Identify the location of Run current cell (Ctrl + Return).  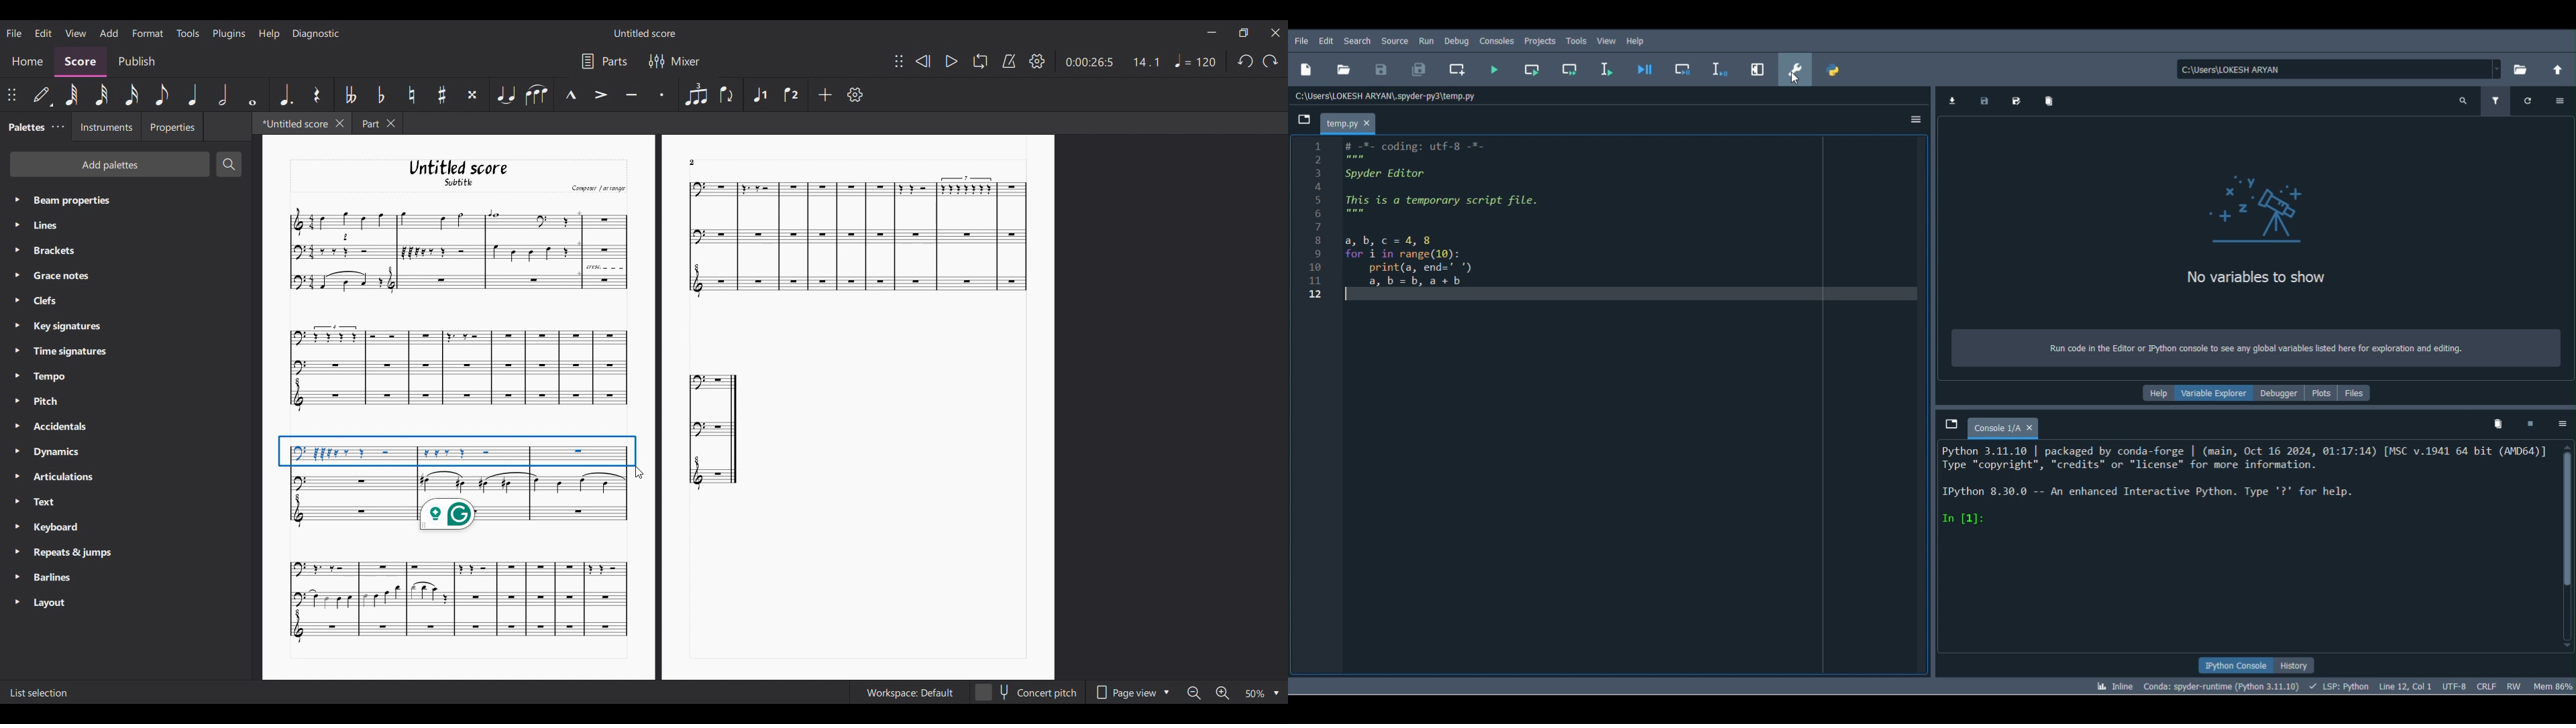
(1532, 71).